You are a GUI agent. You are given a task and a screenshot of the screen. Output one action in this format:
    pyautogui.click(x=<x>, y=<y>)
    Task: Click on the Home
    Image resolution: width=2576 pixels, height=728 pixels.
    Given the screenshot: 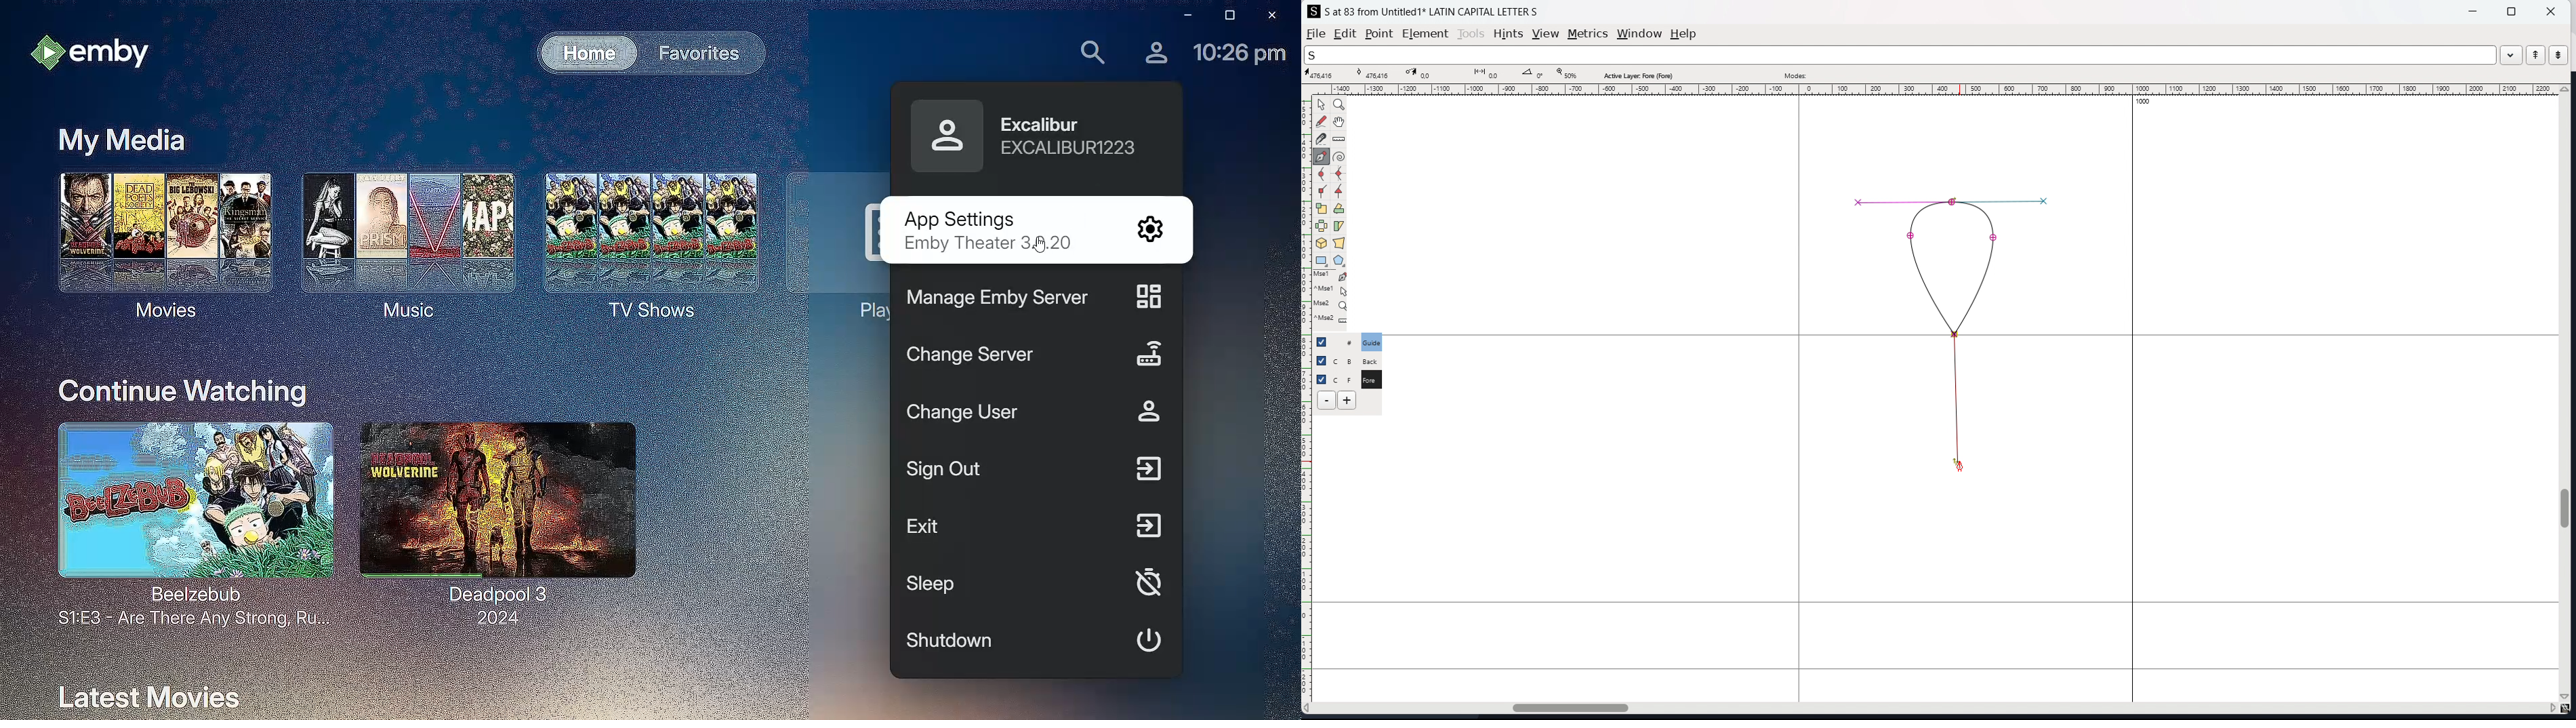 What is the action you would take?
    pyautogui.click(x=580, y=52)
    